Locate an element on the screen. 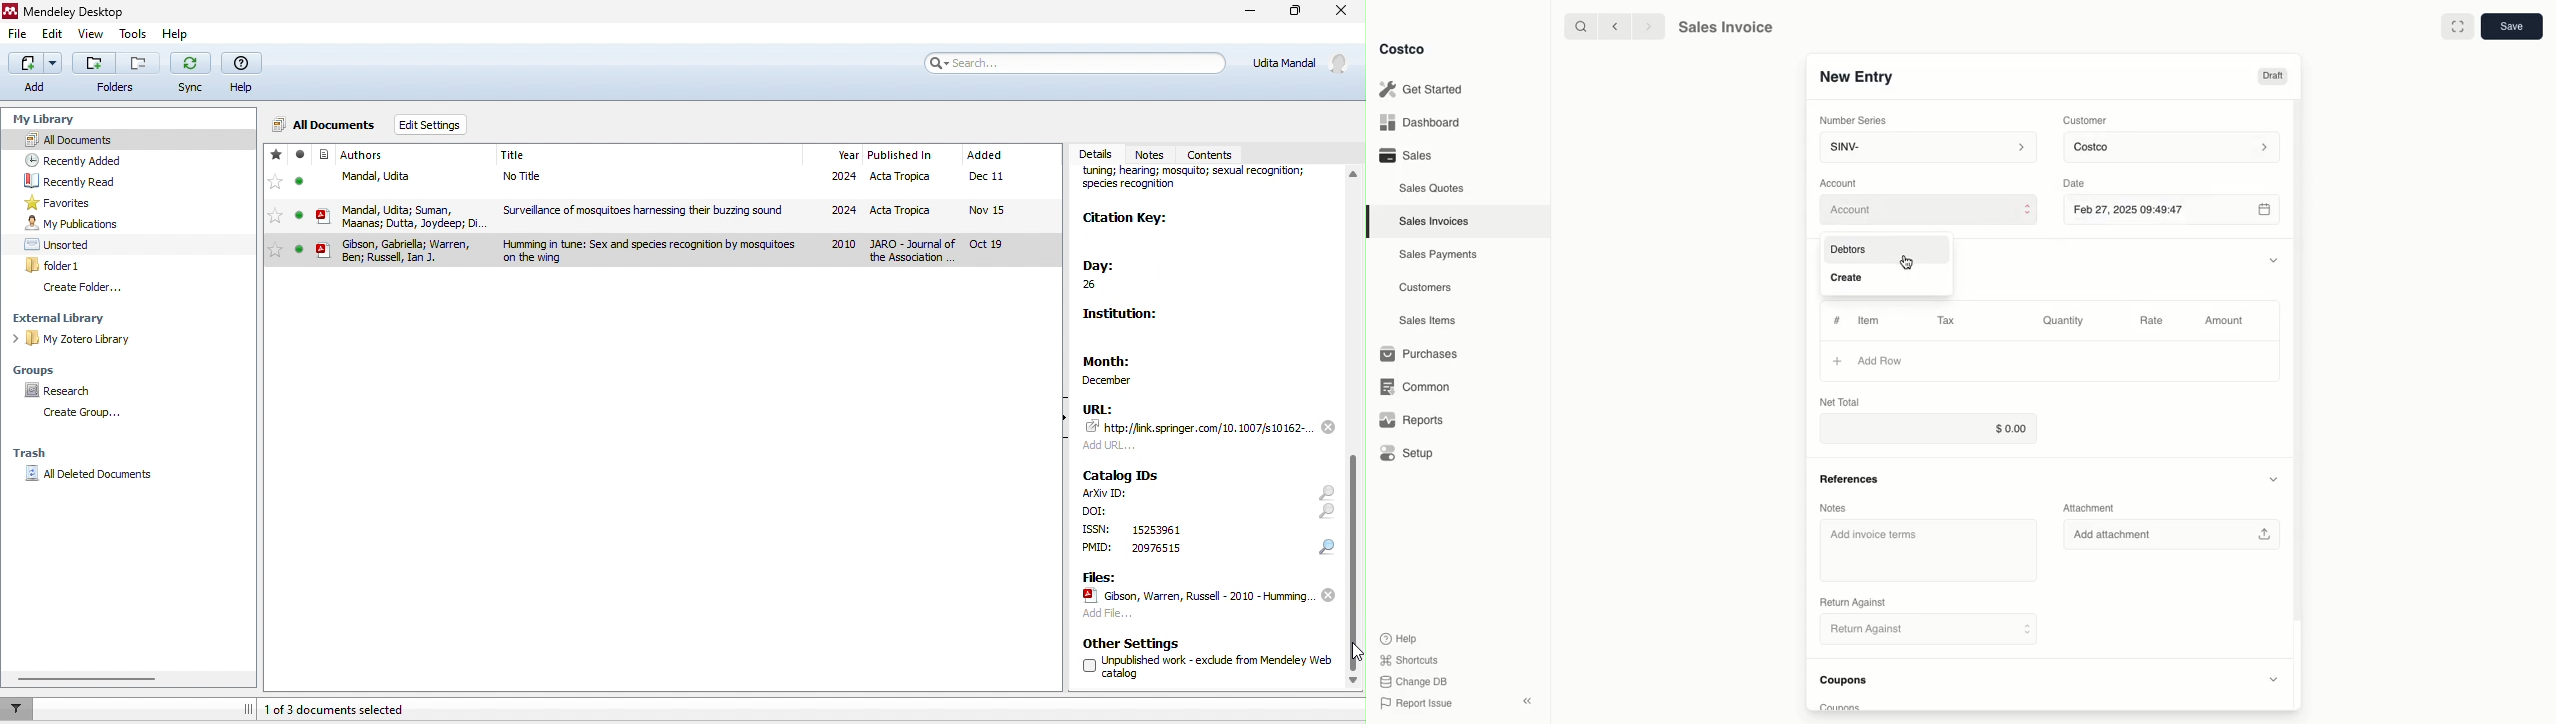  Help is located at coordinates (1400, 637).